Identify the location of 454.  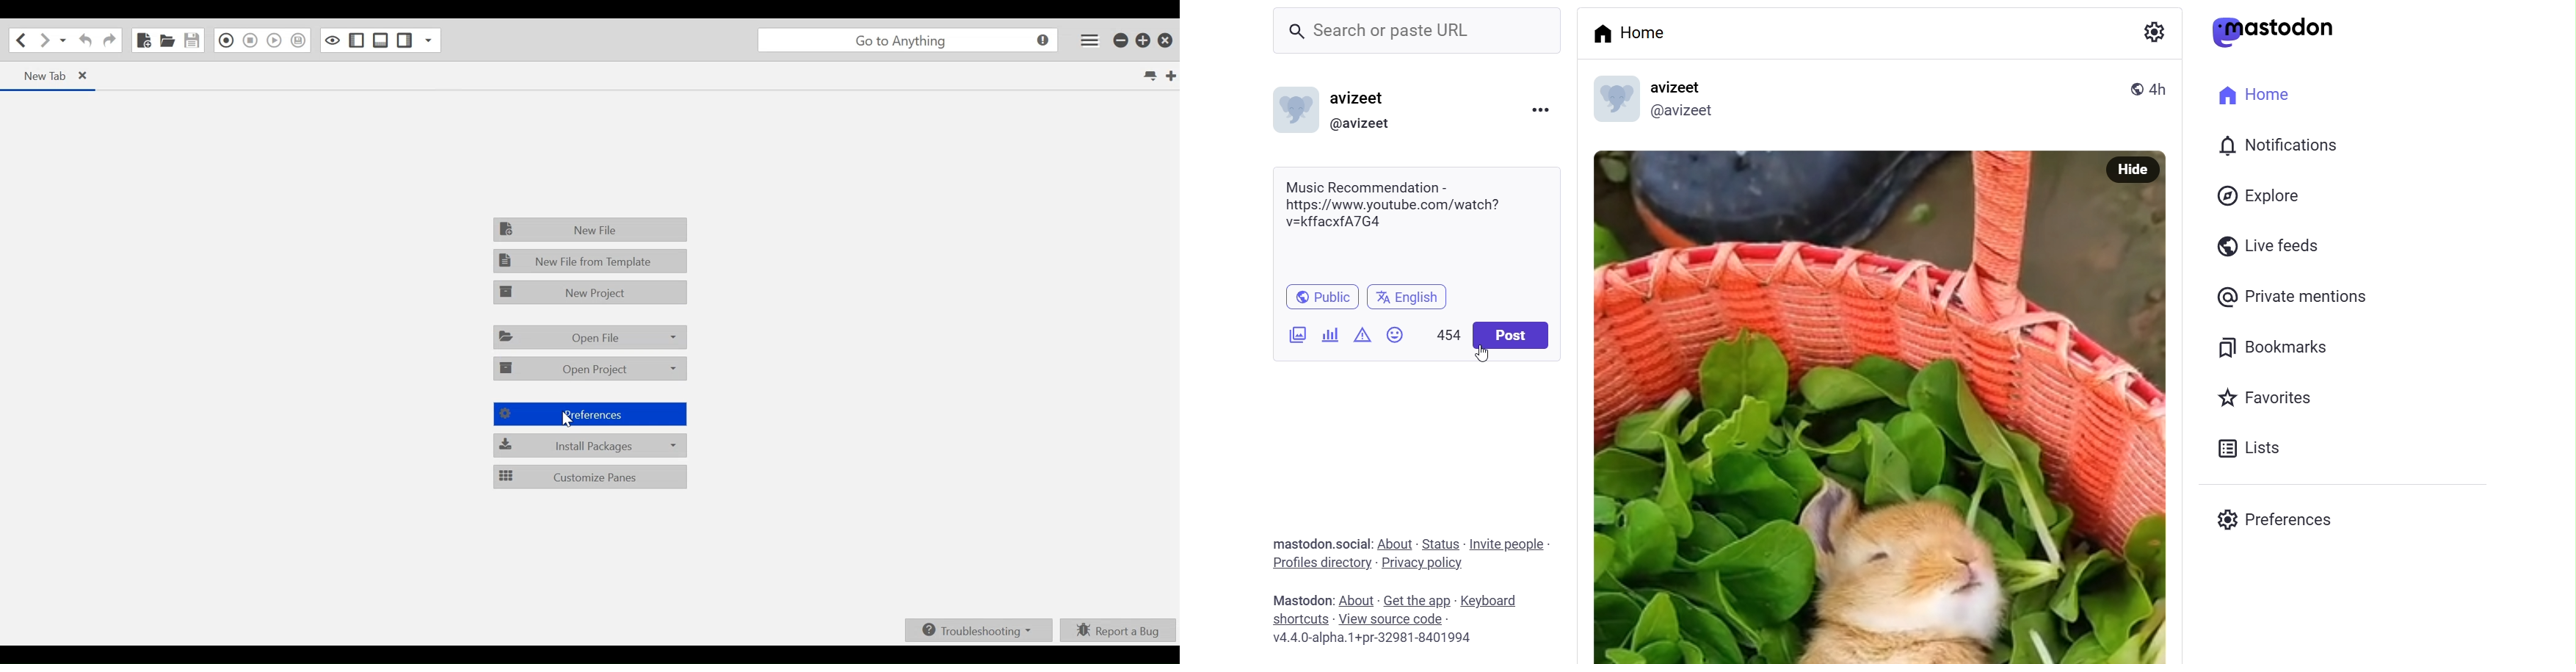
(1440, 330).